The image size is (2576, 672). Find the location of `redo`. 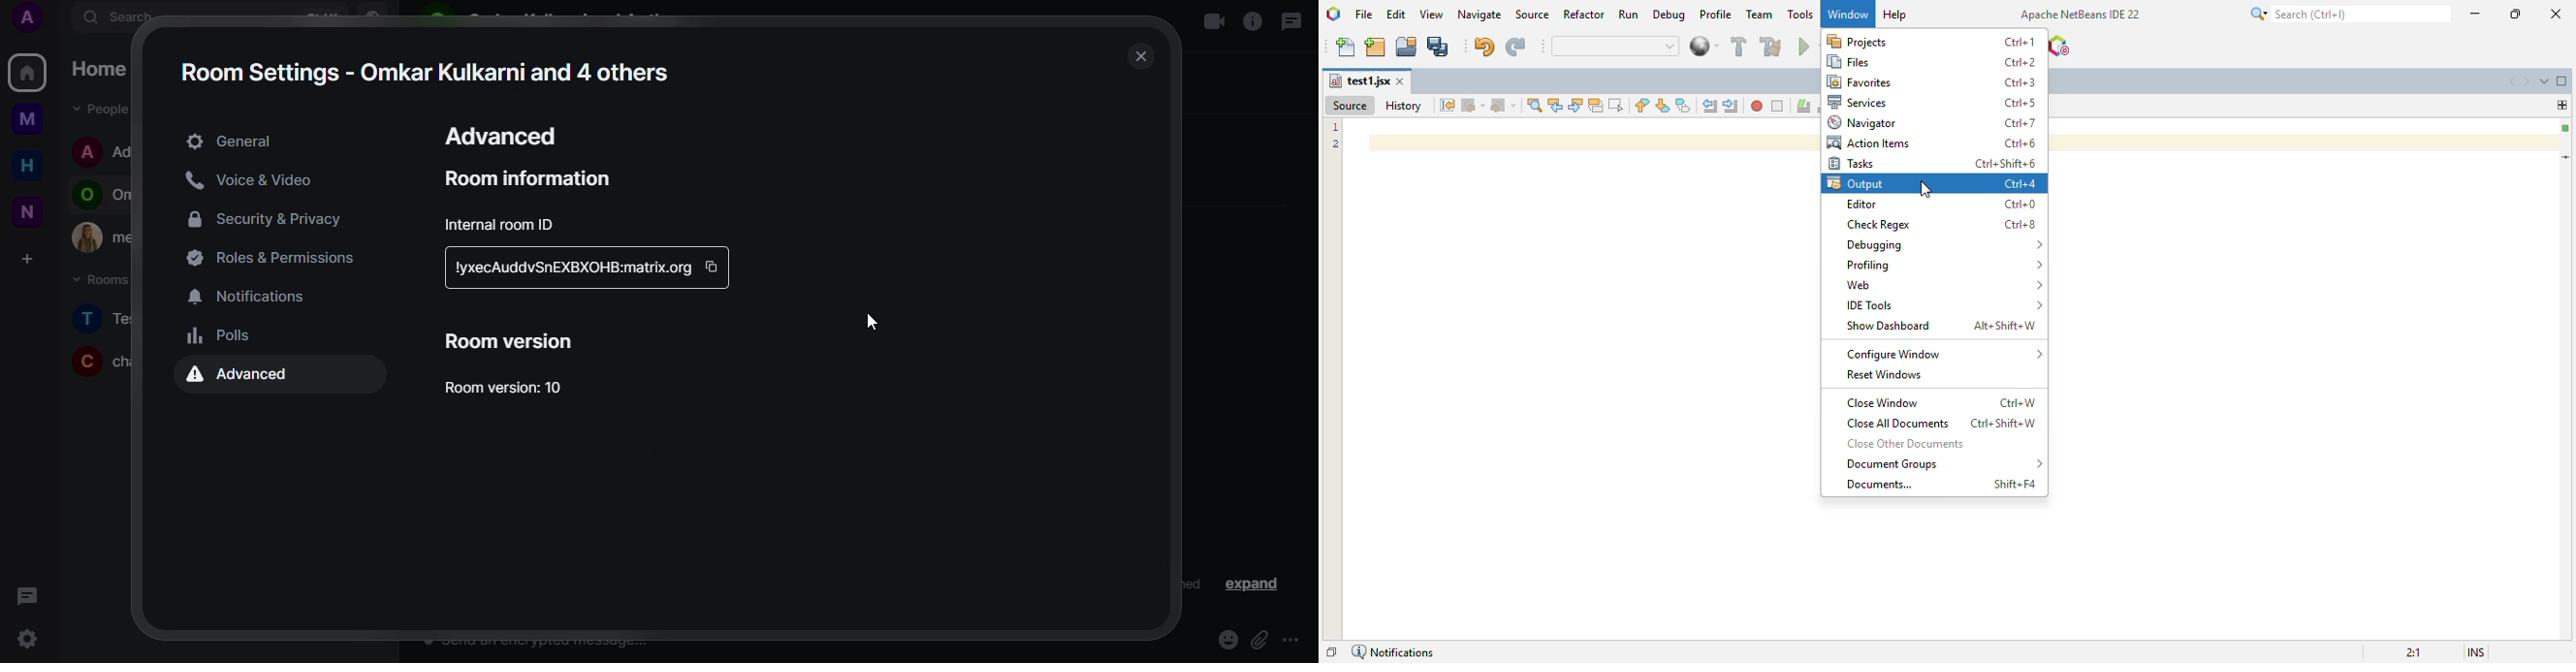

redo is located at coordinates (1517, 47).